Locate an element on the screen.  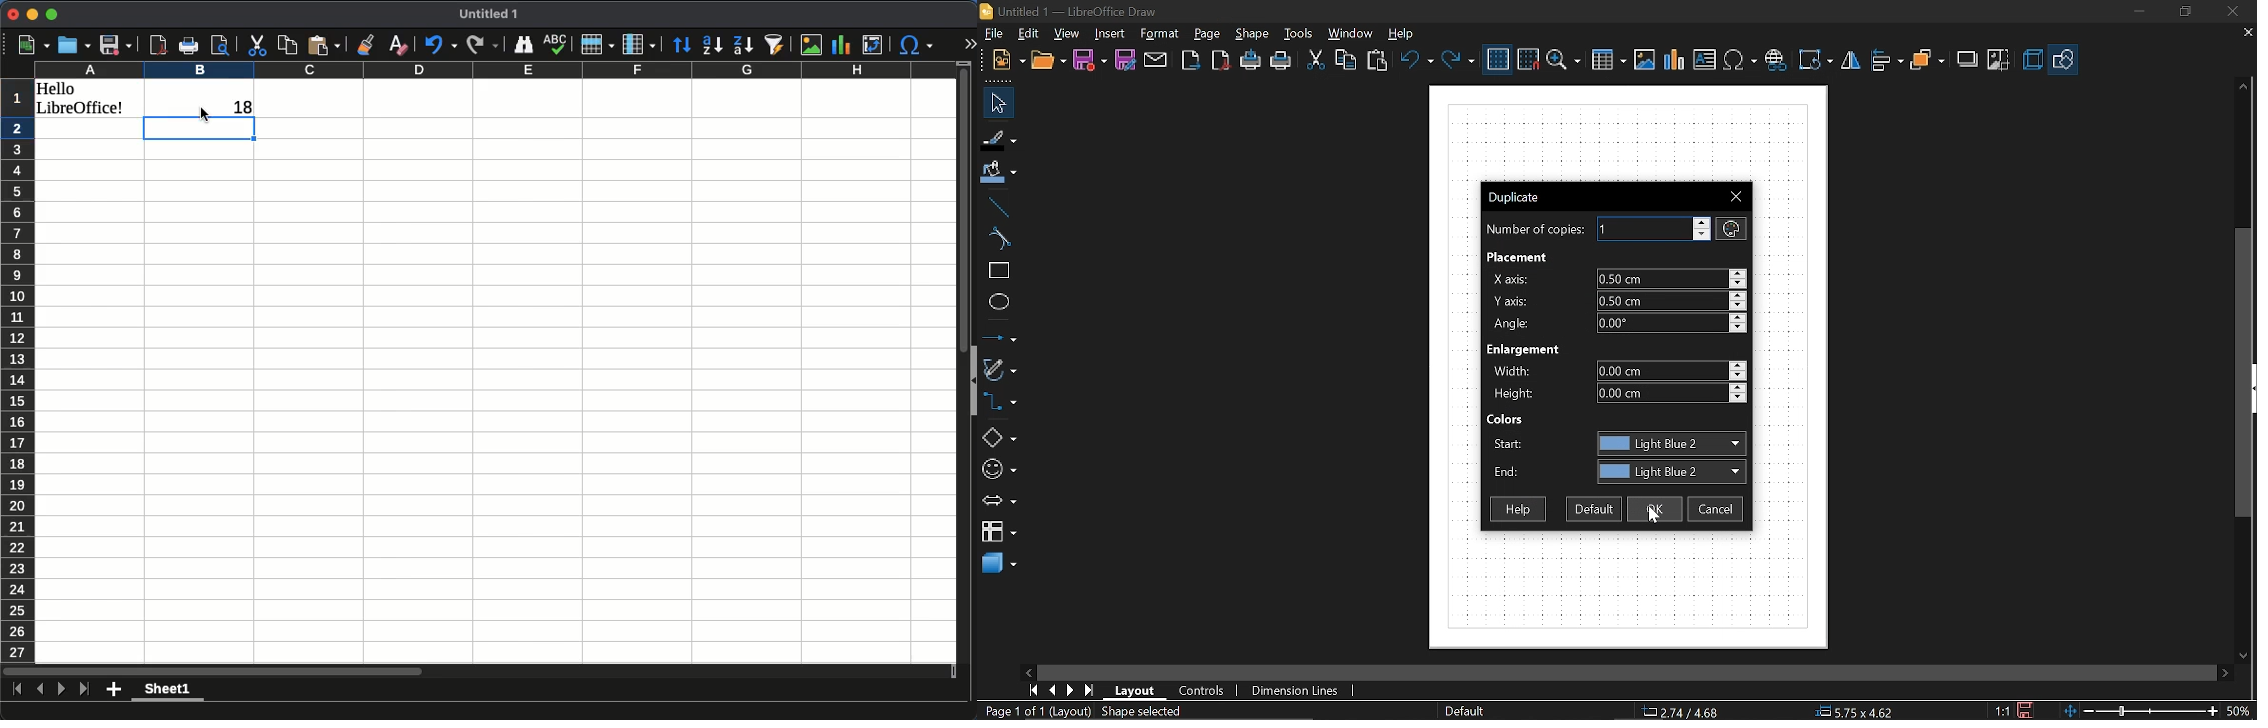
File is located at coordinates (992, 34).